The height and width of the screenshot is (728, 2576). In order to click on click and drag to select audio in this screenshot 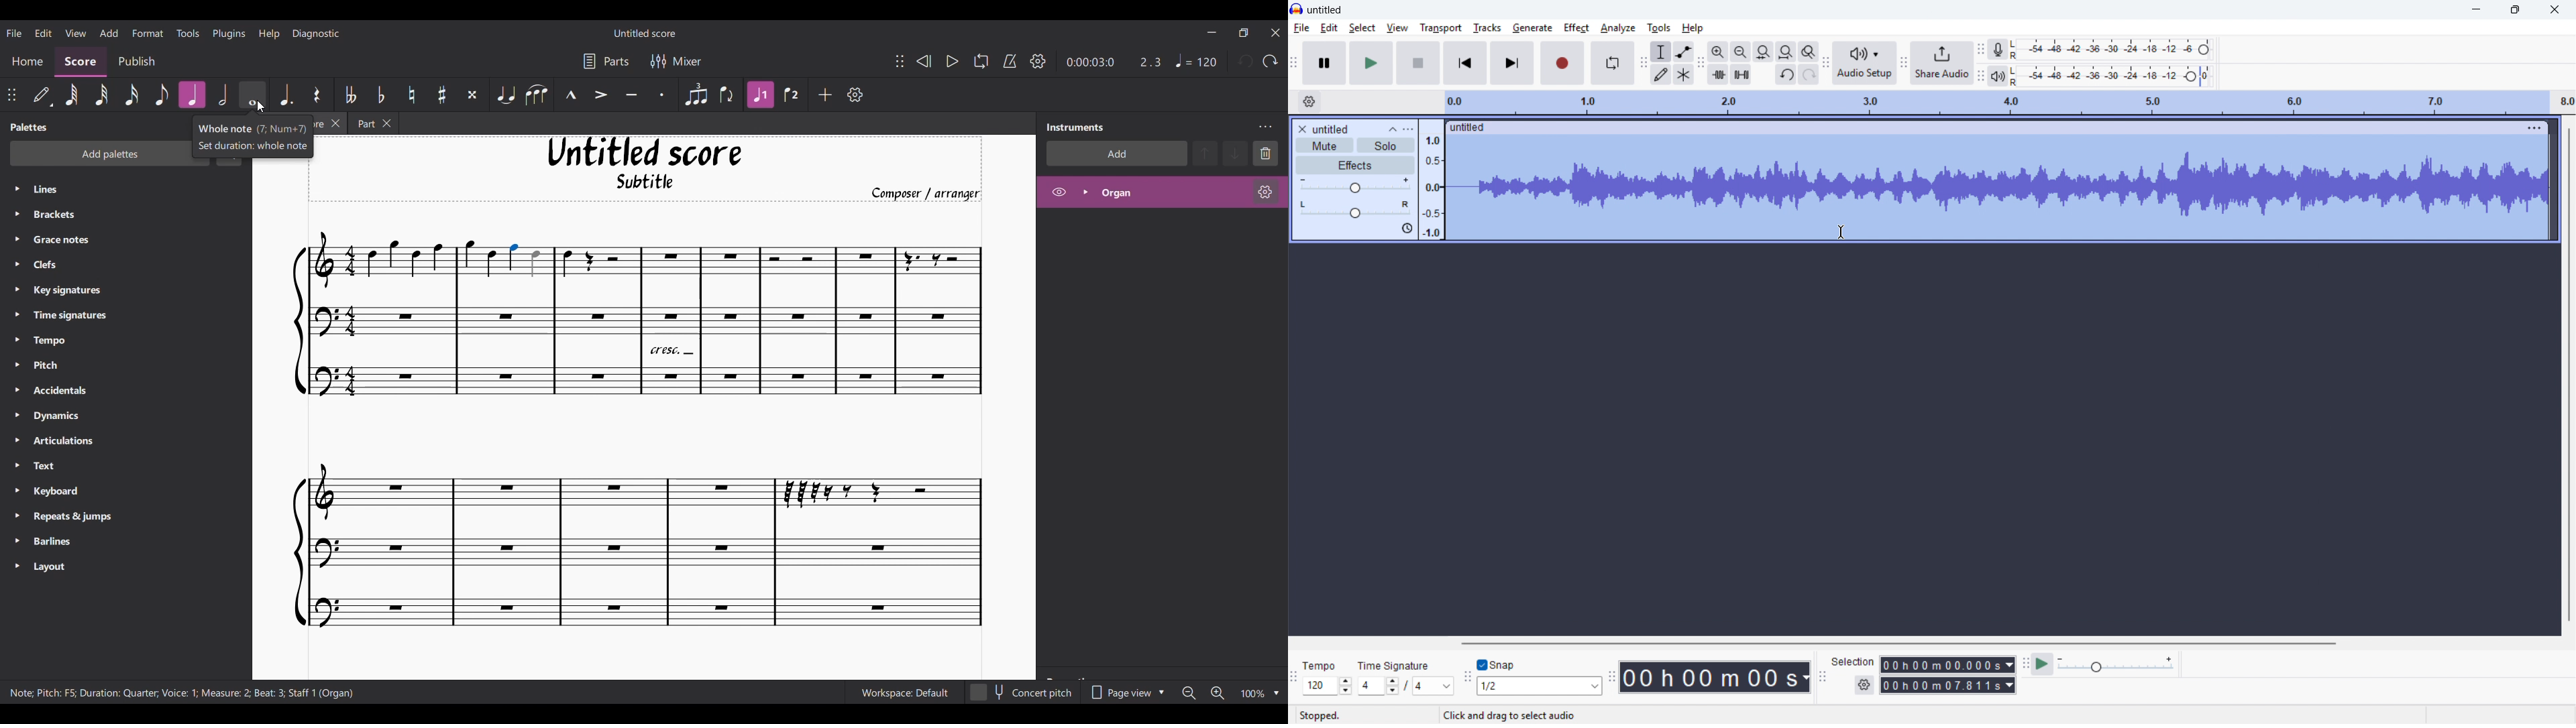, I will do `click(1509, 715)`.